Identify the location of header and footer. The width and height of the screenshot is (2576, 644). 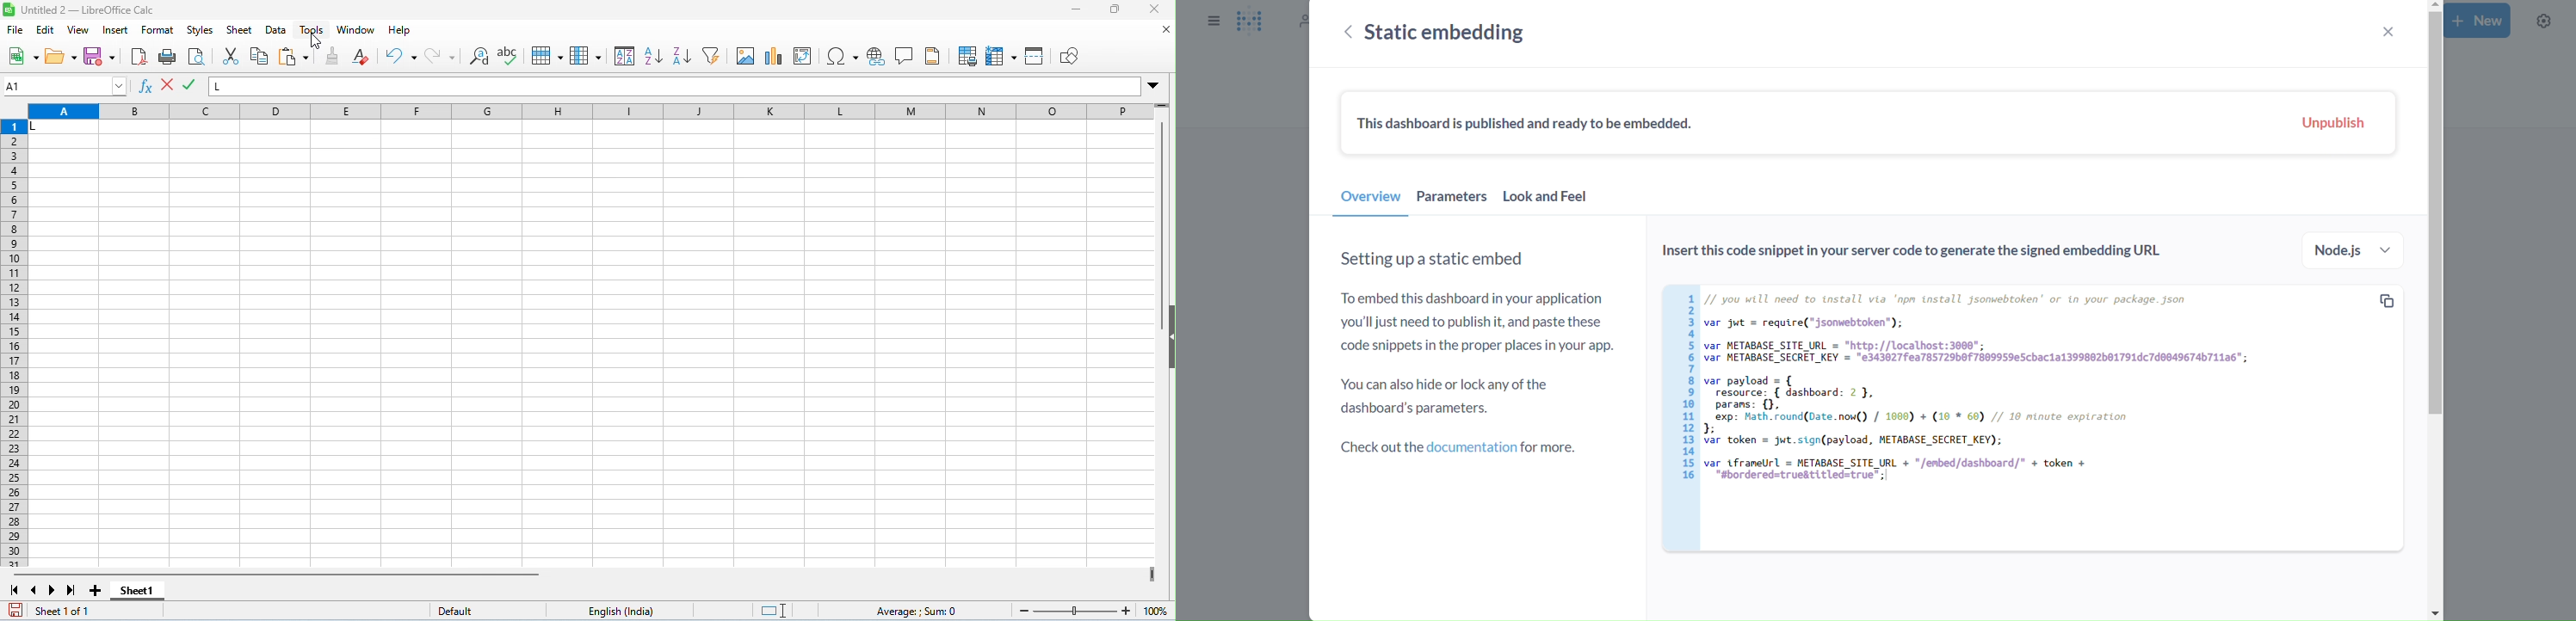
(932, 56).